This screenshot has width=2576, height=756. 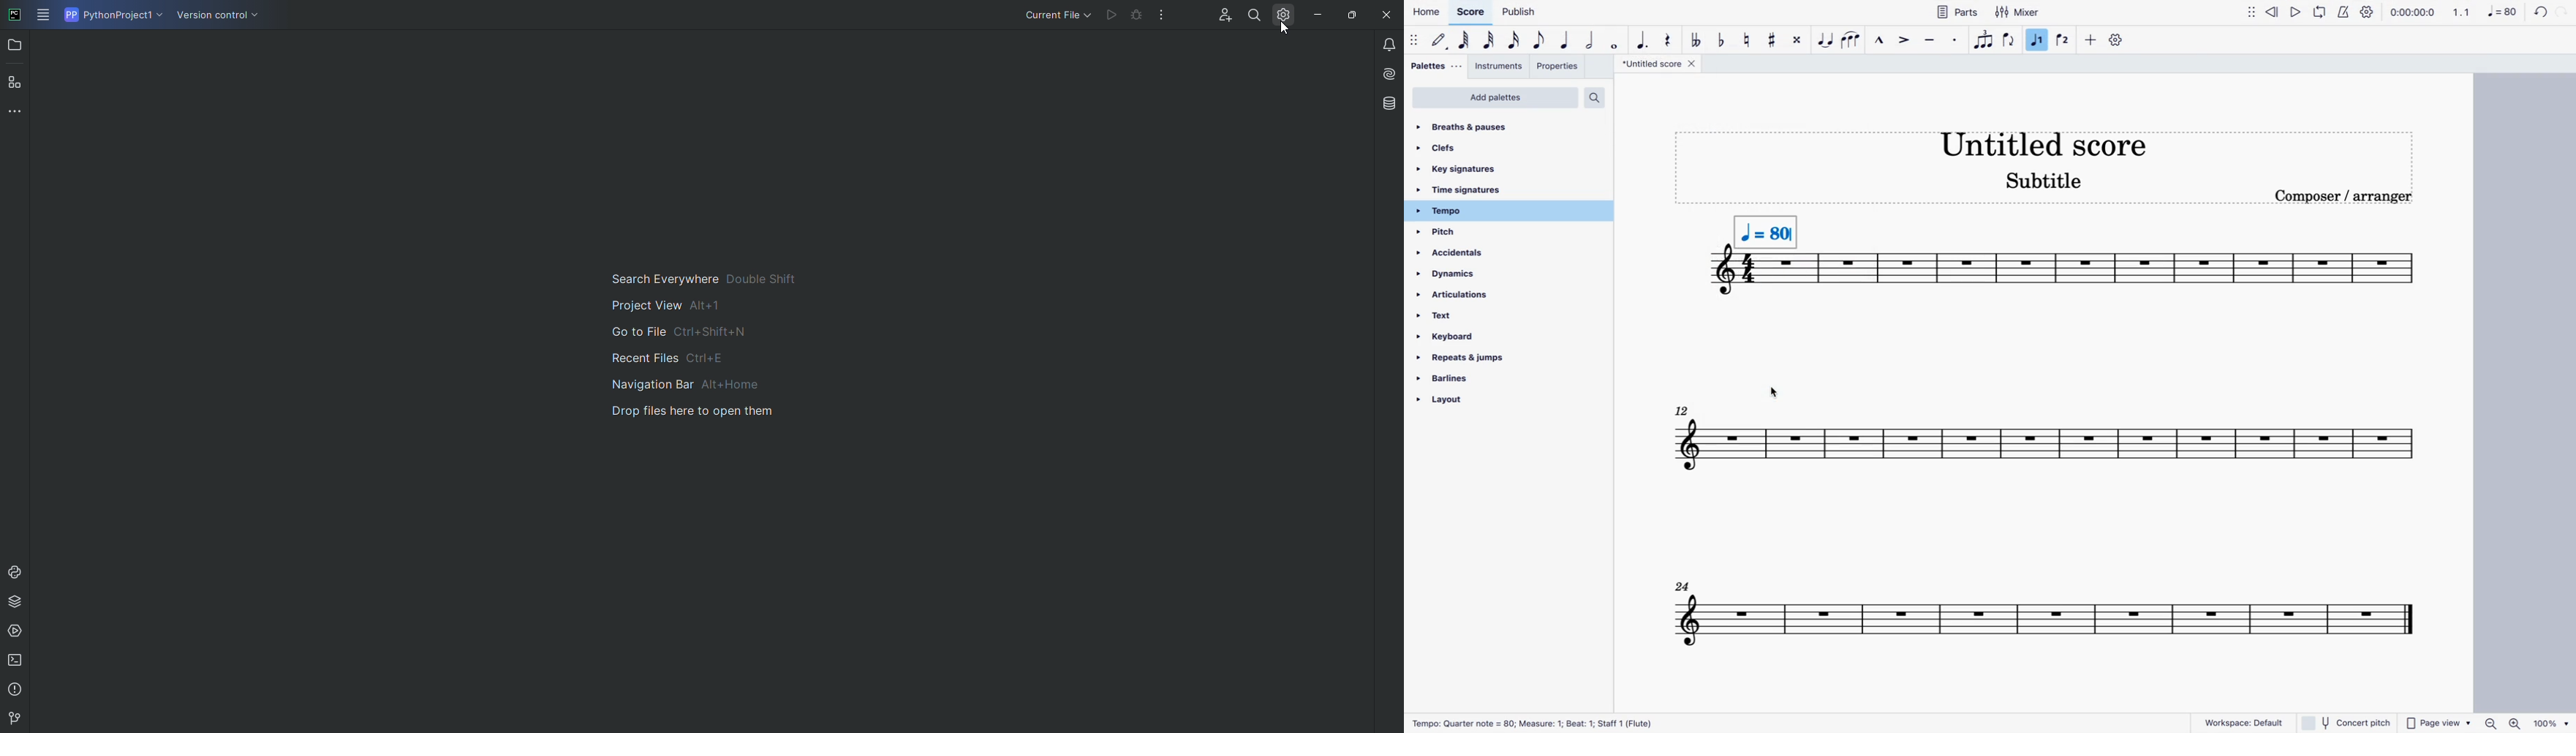 What do you see at coordinates (2251, 13) in the screenshot?
I see `move` at bounding box center [2251, 13].